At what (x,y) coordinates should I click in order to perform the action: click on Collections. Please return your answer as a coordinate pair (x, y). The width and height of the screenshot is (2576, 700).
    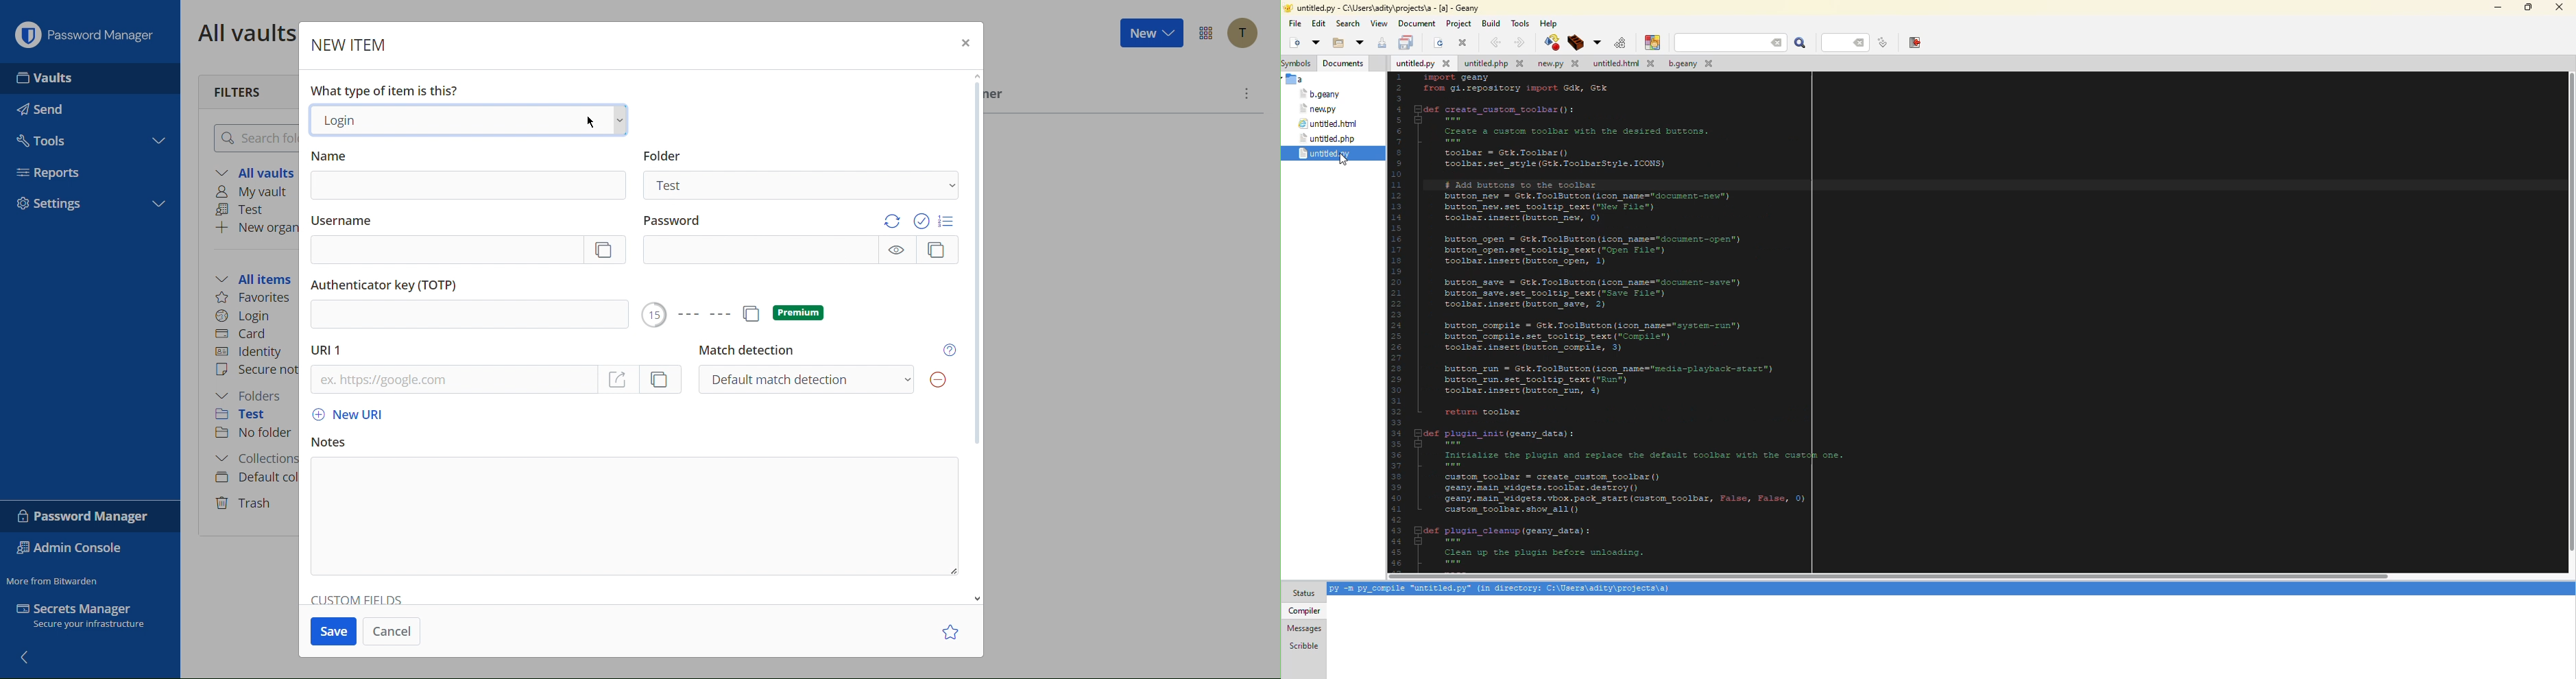
    Looking at the image, I should click on (257, 456).